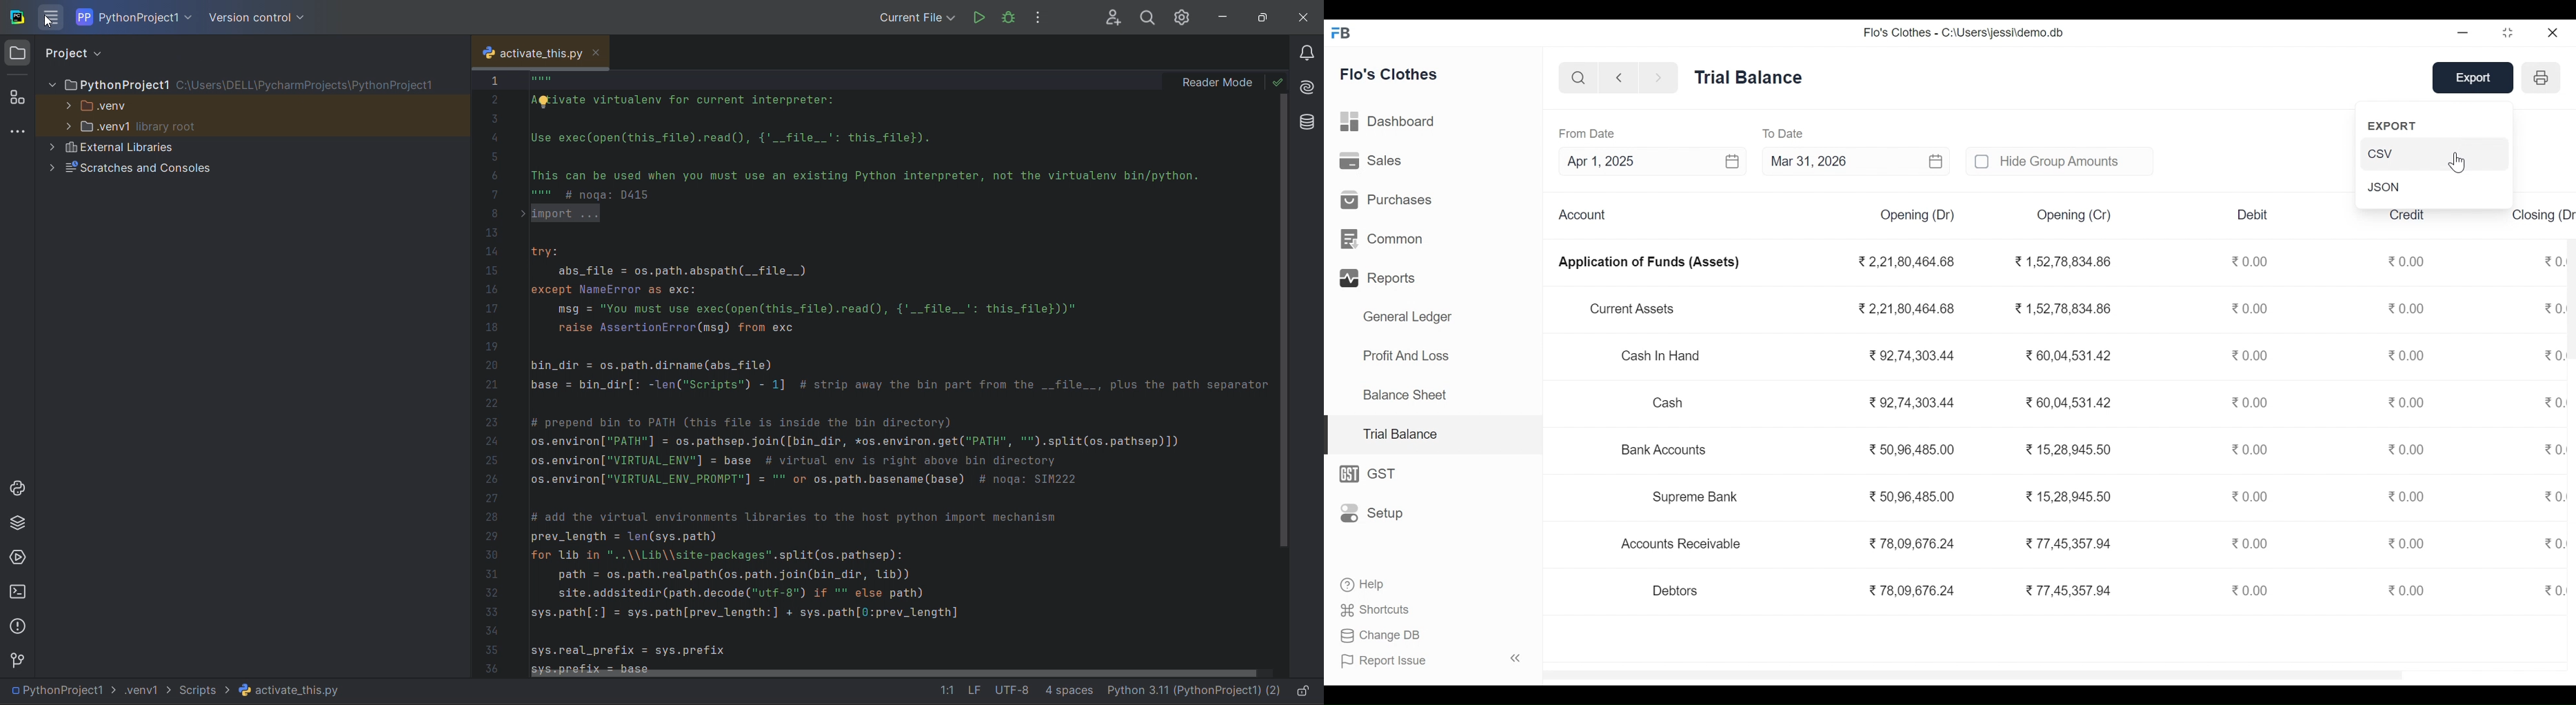 The width and height of the screenshot is (2576, 728). What do you see at coordinates (1670, 403) in the screenshot?
I see `Cash` at bounding box center [1670, 403].